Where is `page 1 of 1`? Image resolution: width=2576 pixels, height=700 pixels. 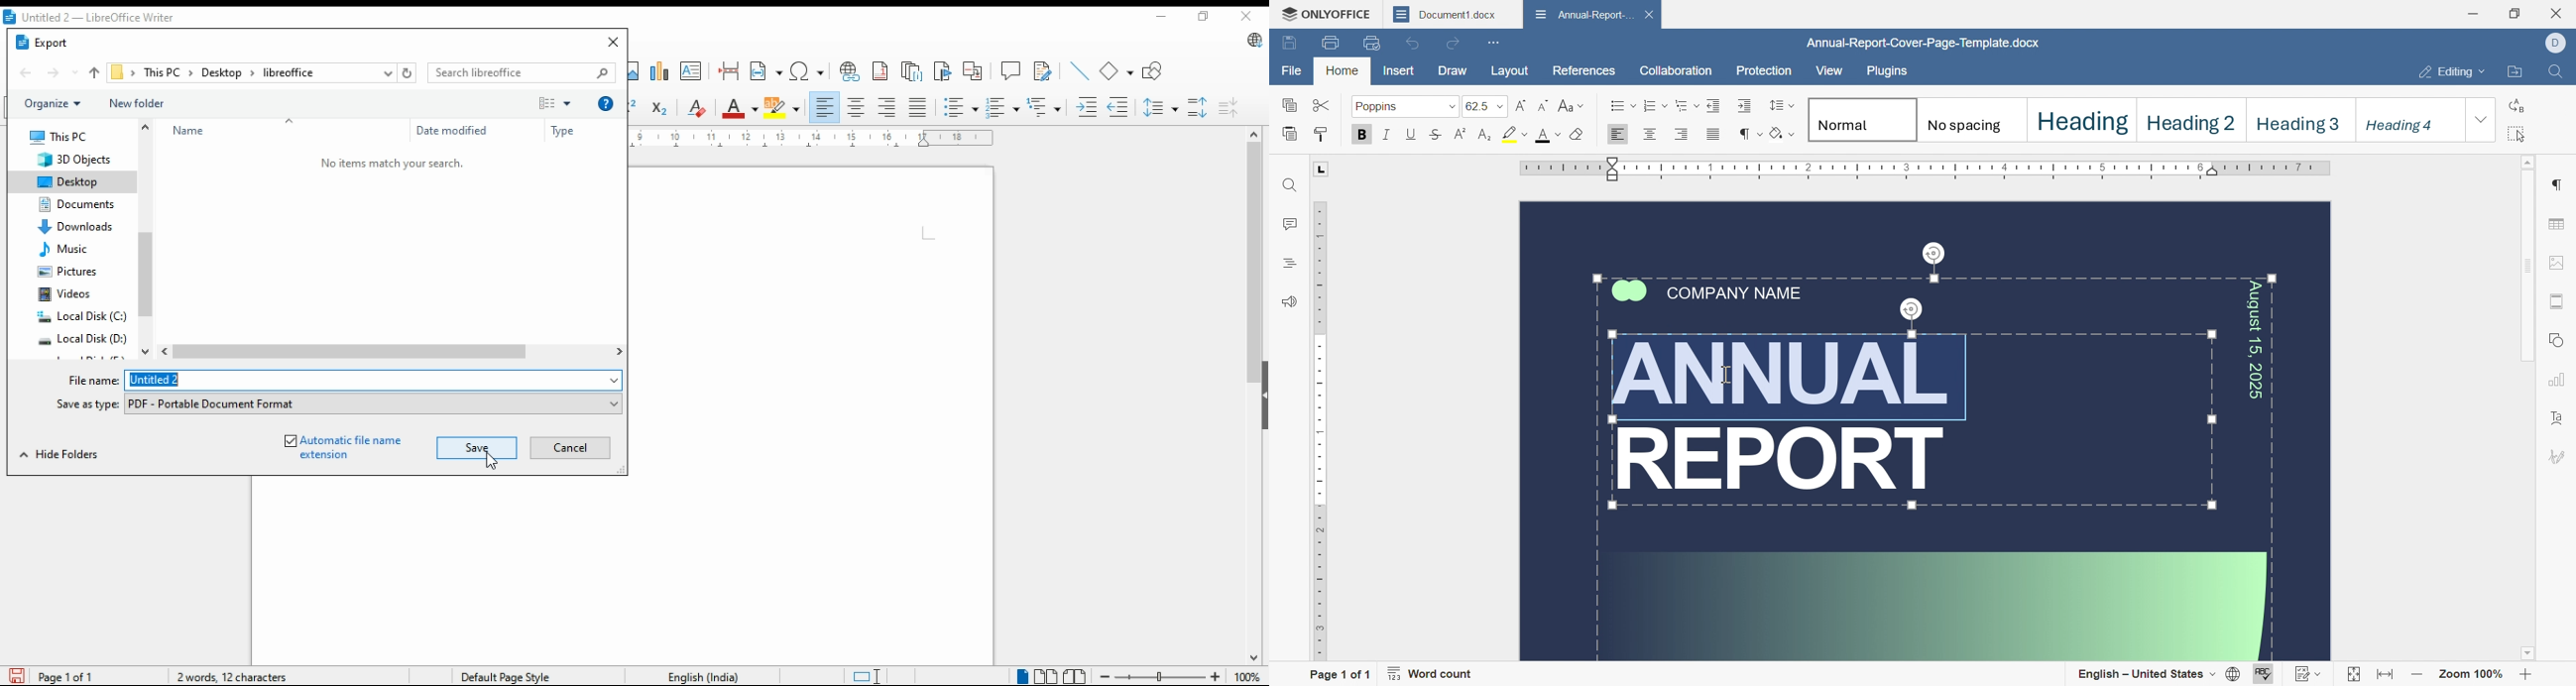
page 1 of 1 is located at coordinates (1339, 674).